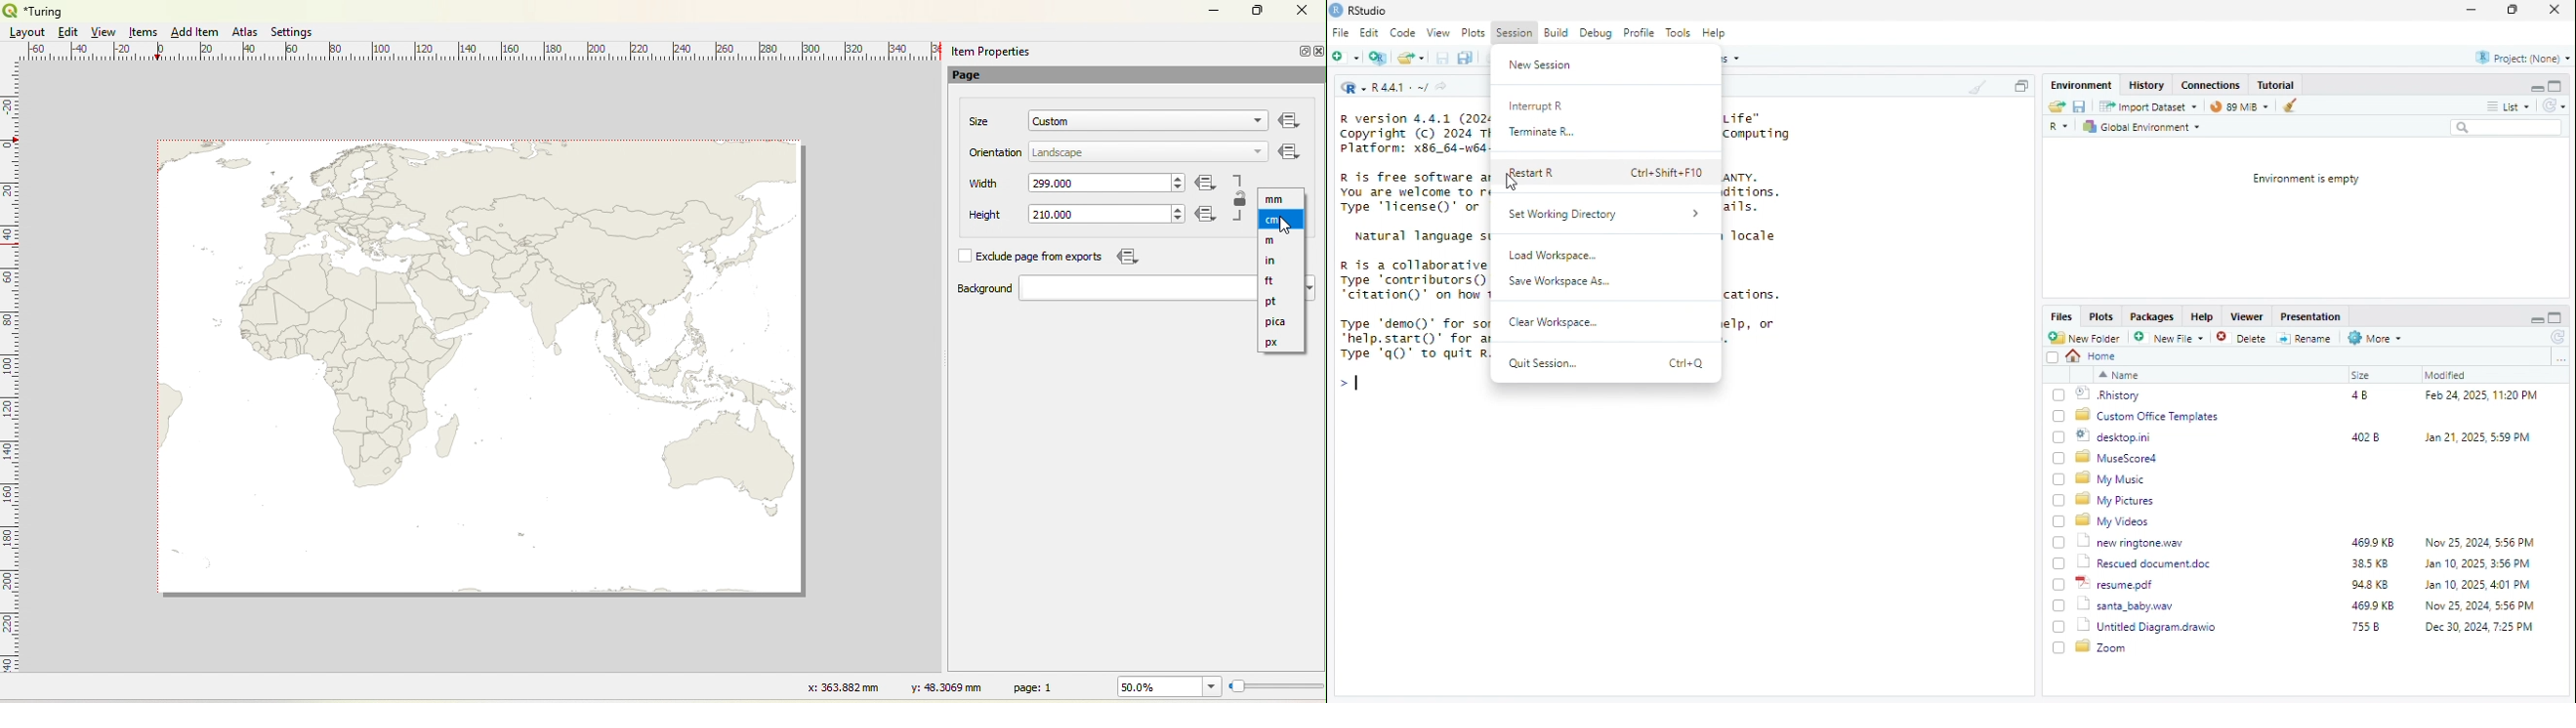  What do you see at coordinates (2059, 521) in the screenshot?
I see `Checkbox` at bounding box center [2059, 521].